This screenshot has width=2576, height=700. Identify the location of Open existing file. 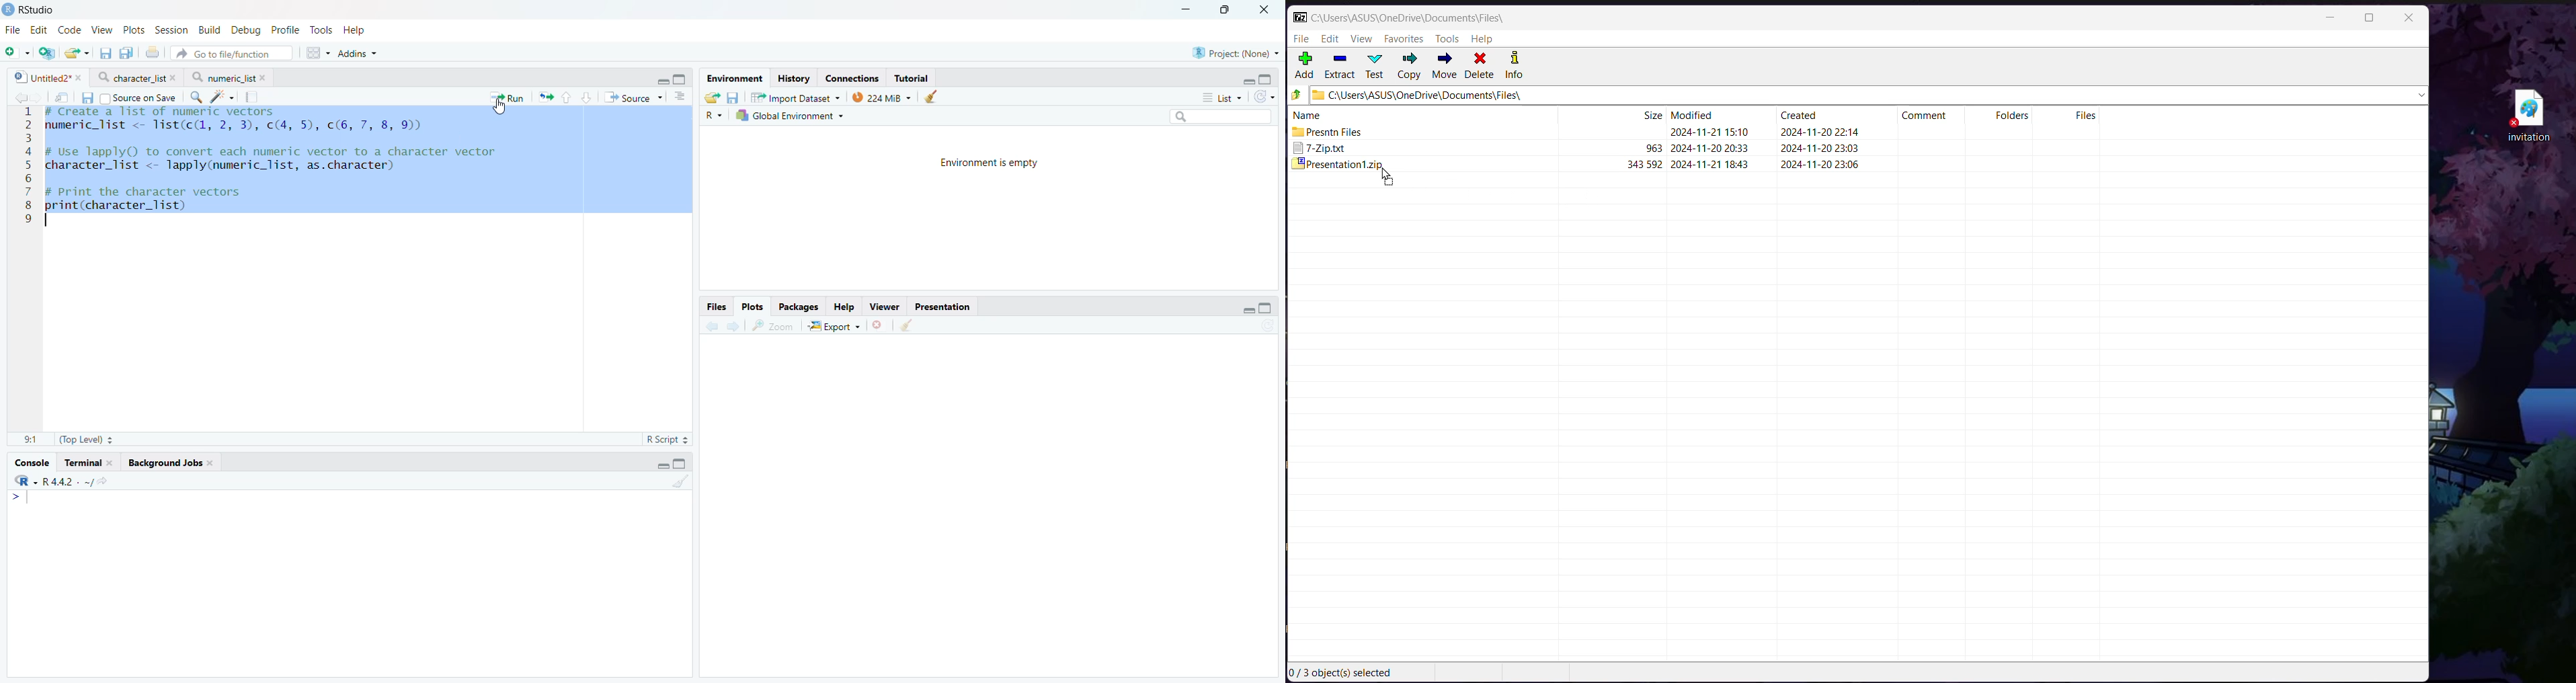
(76, 53).